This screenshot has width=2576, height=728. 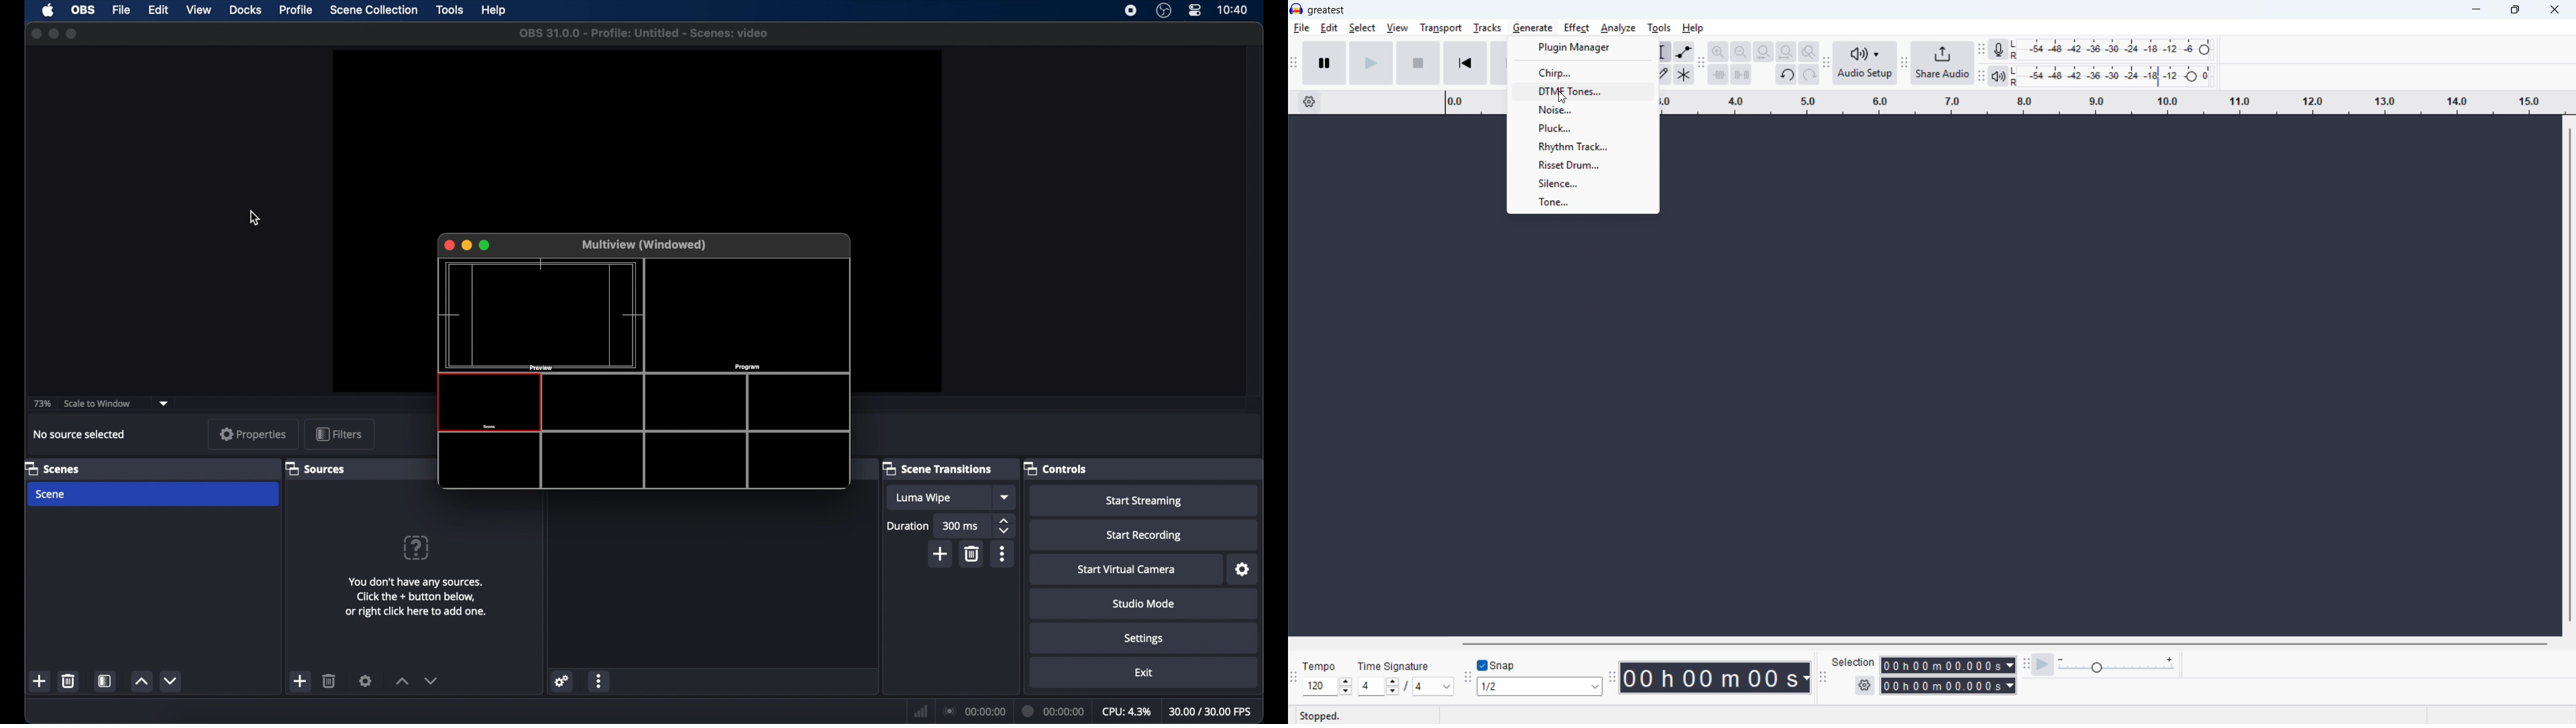 I want to click on scene, so click(x=153, y=495).